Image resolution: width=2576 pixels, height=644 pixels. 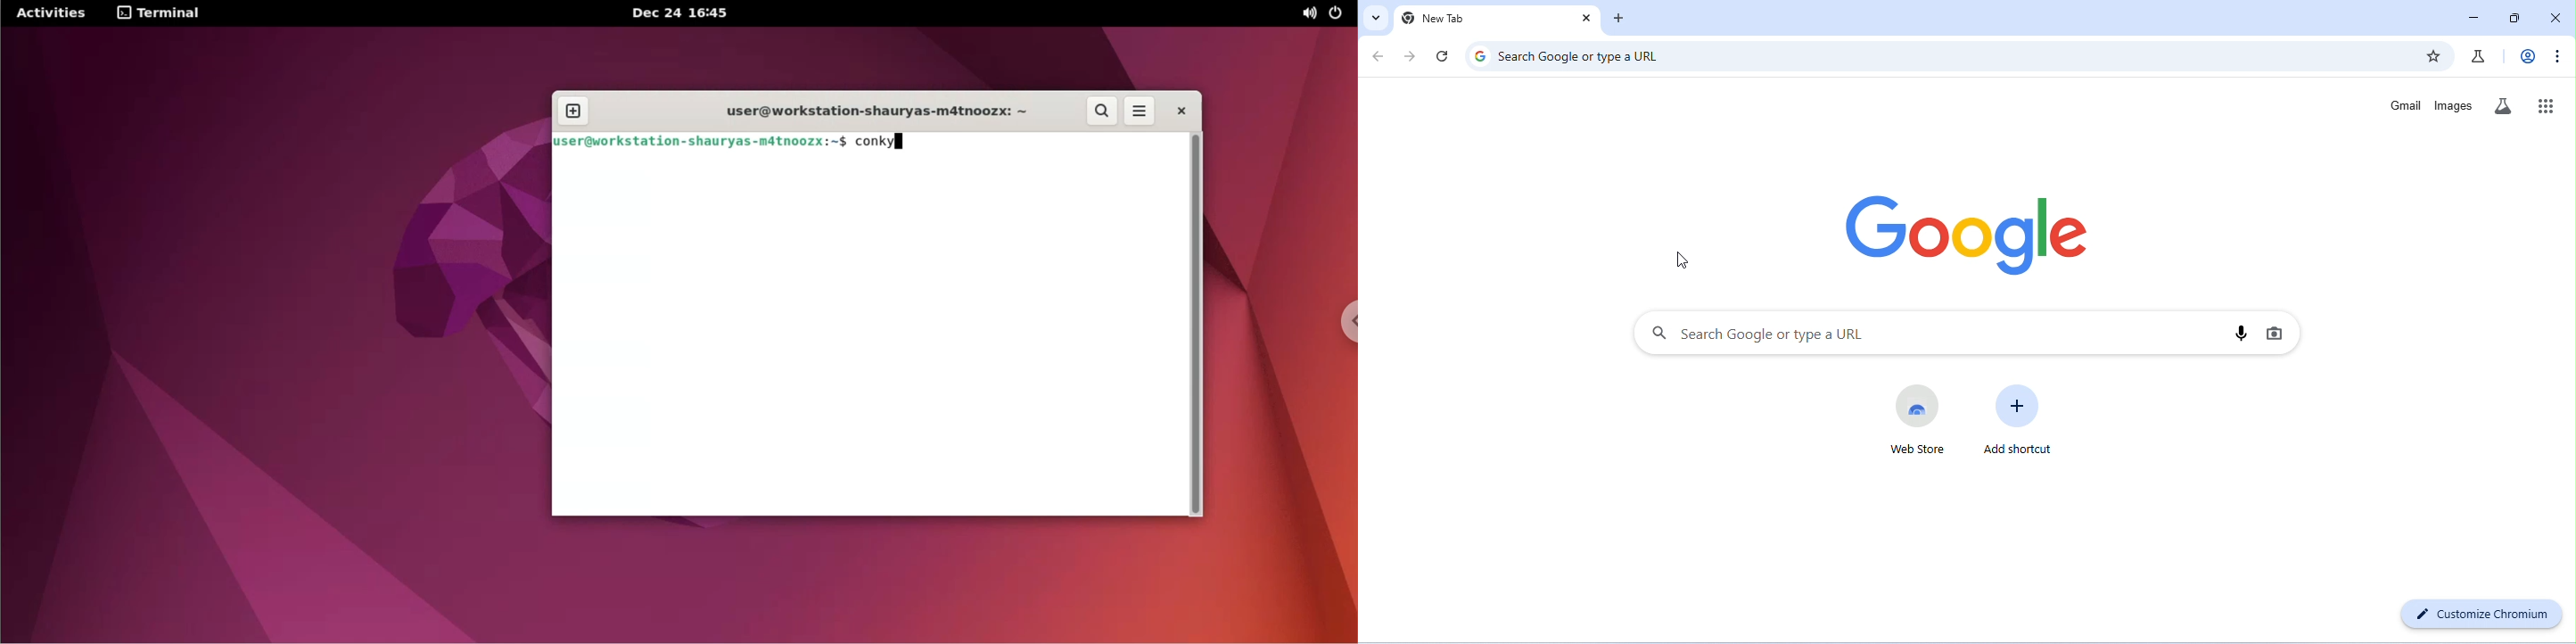 What do you see at coordinates (1444, 55) in the screenshot?
I see `refresh` at bounding box center [1444, 55].